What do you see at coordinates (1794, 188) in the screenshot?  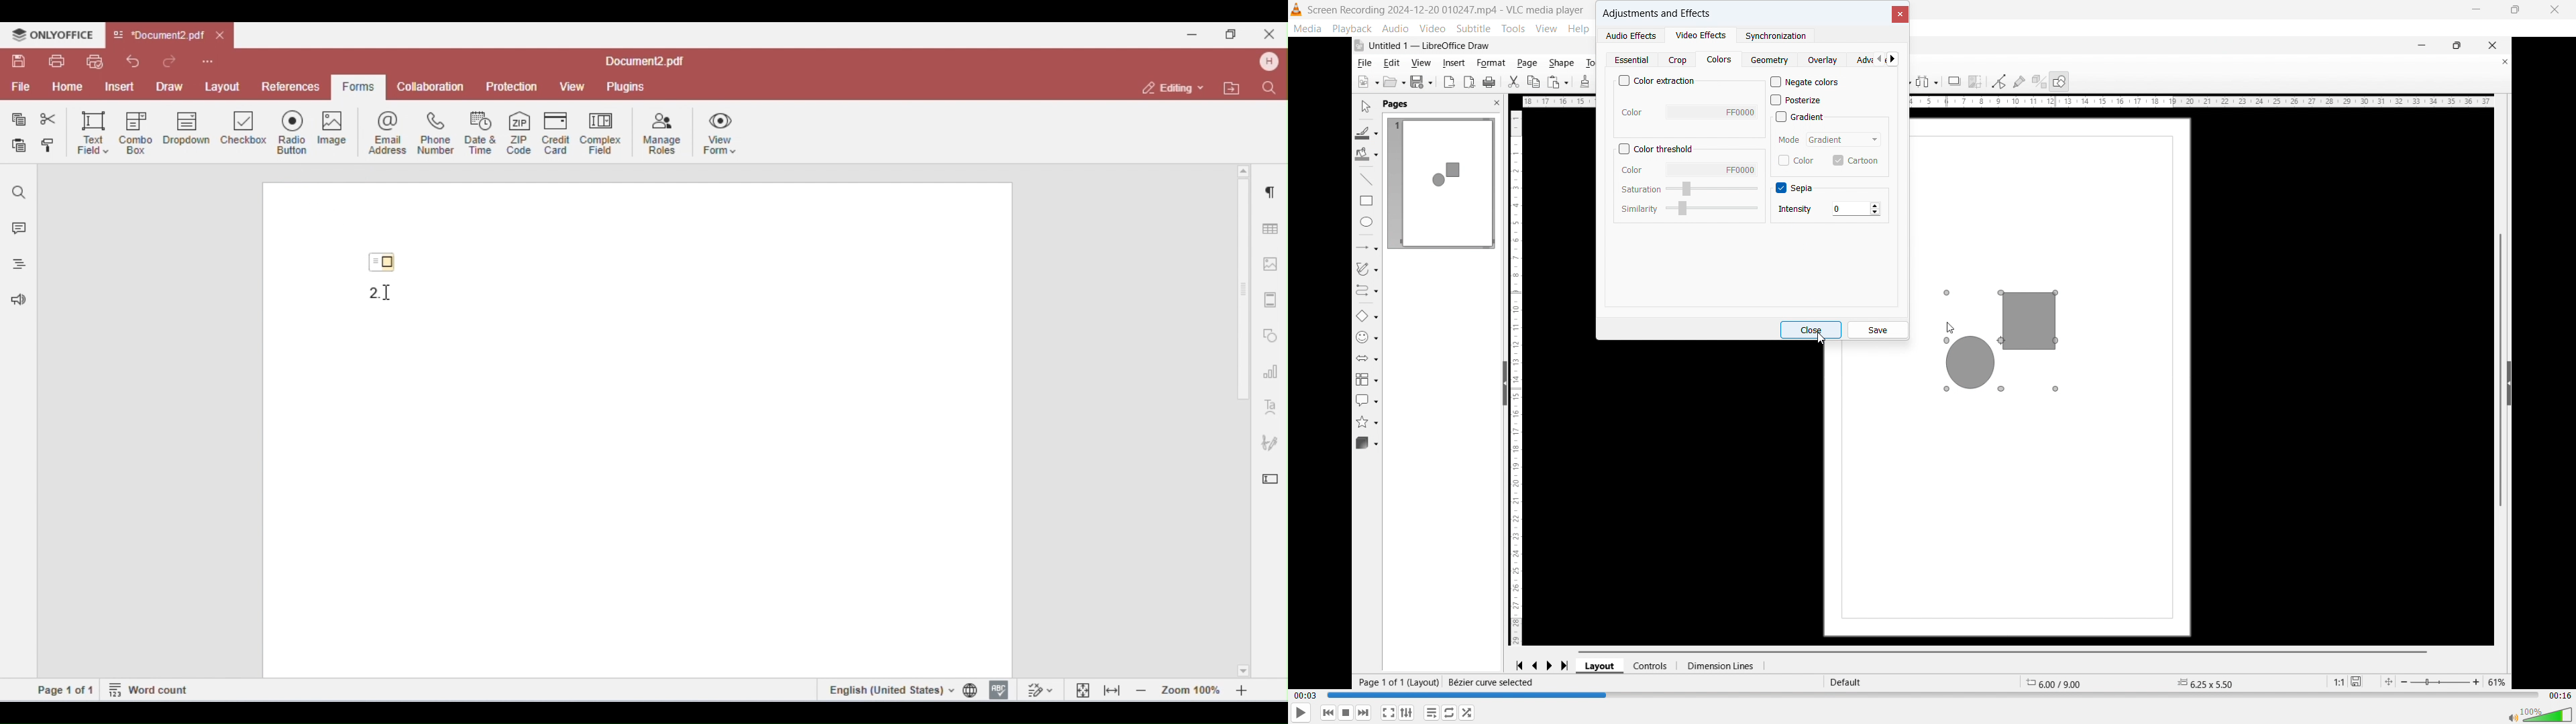 I see `sepia option toggled on ` at bounding box center [1794, 188].